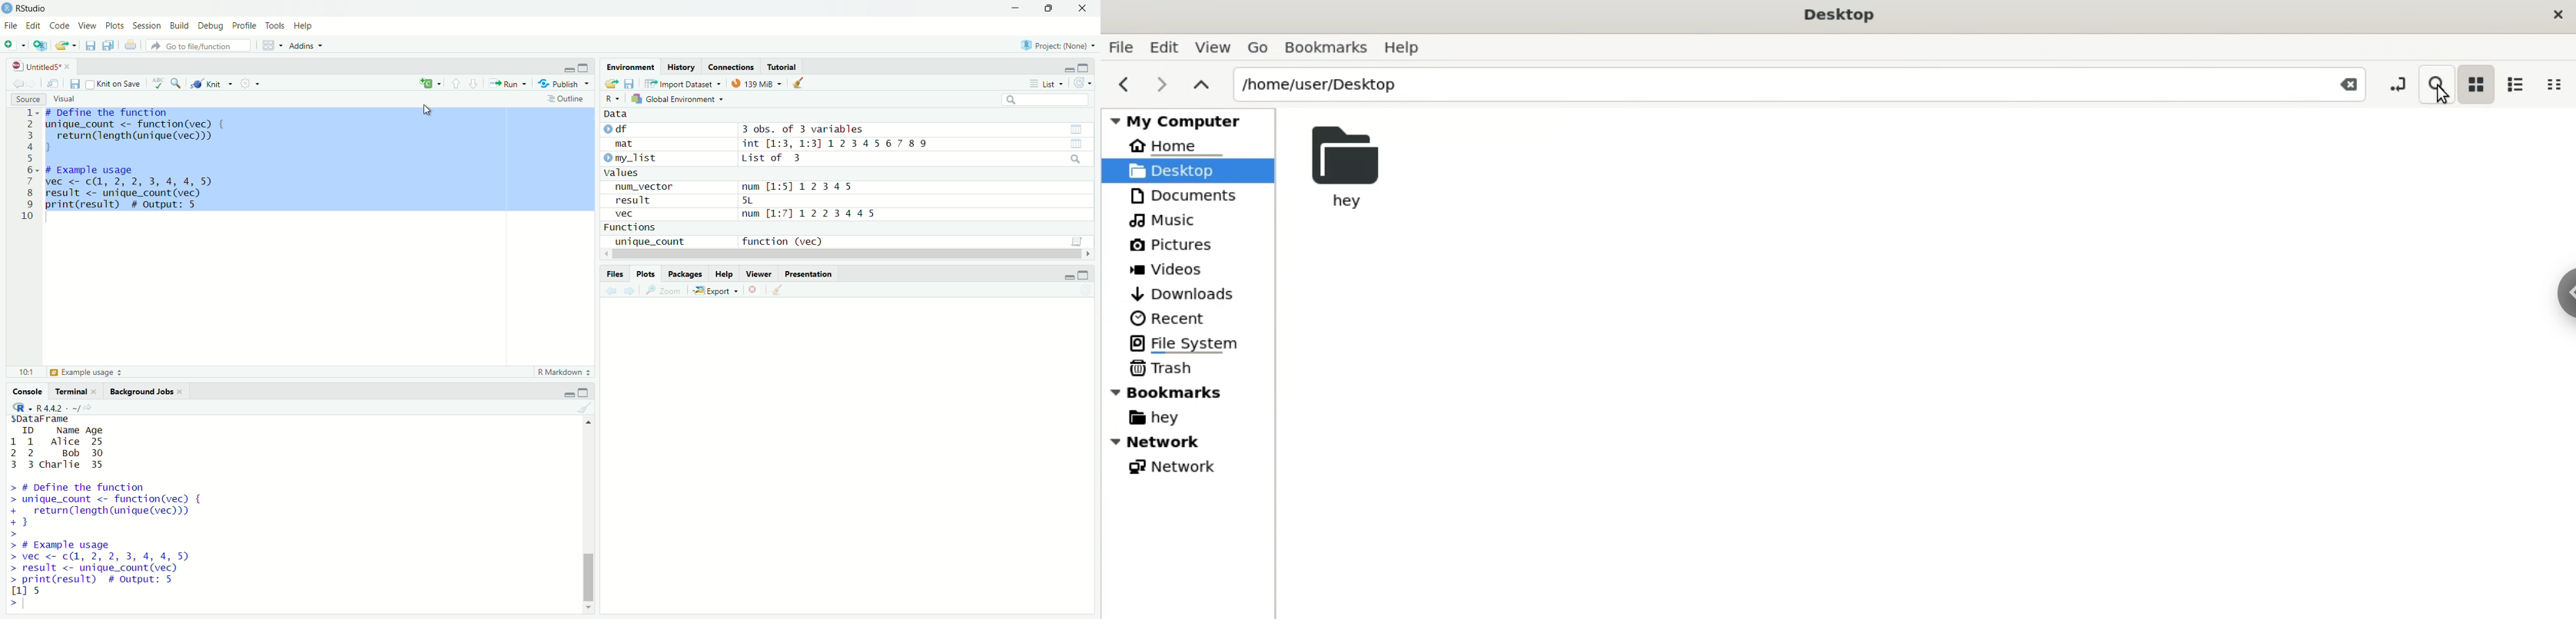 This screenshot has width=2576, height=644. Describe the element at coordinates (130, 46) in the screenshot. I see `print current file` at that location.